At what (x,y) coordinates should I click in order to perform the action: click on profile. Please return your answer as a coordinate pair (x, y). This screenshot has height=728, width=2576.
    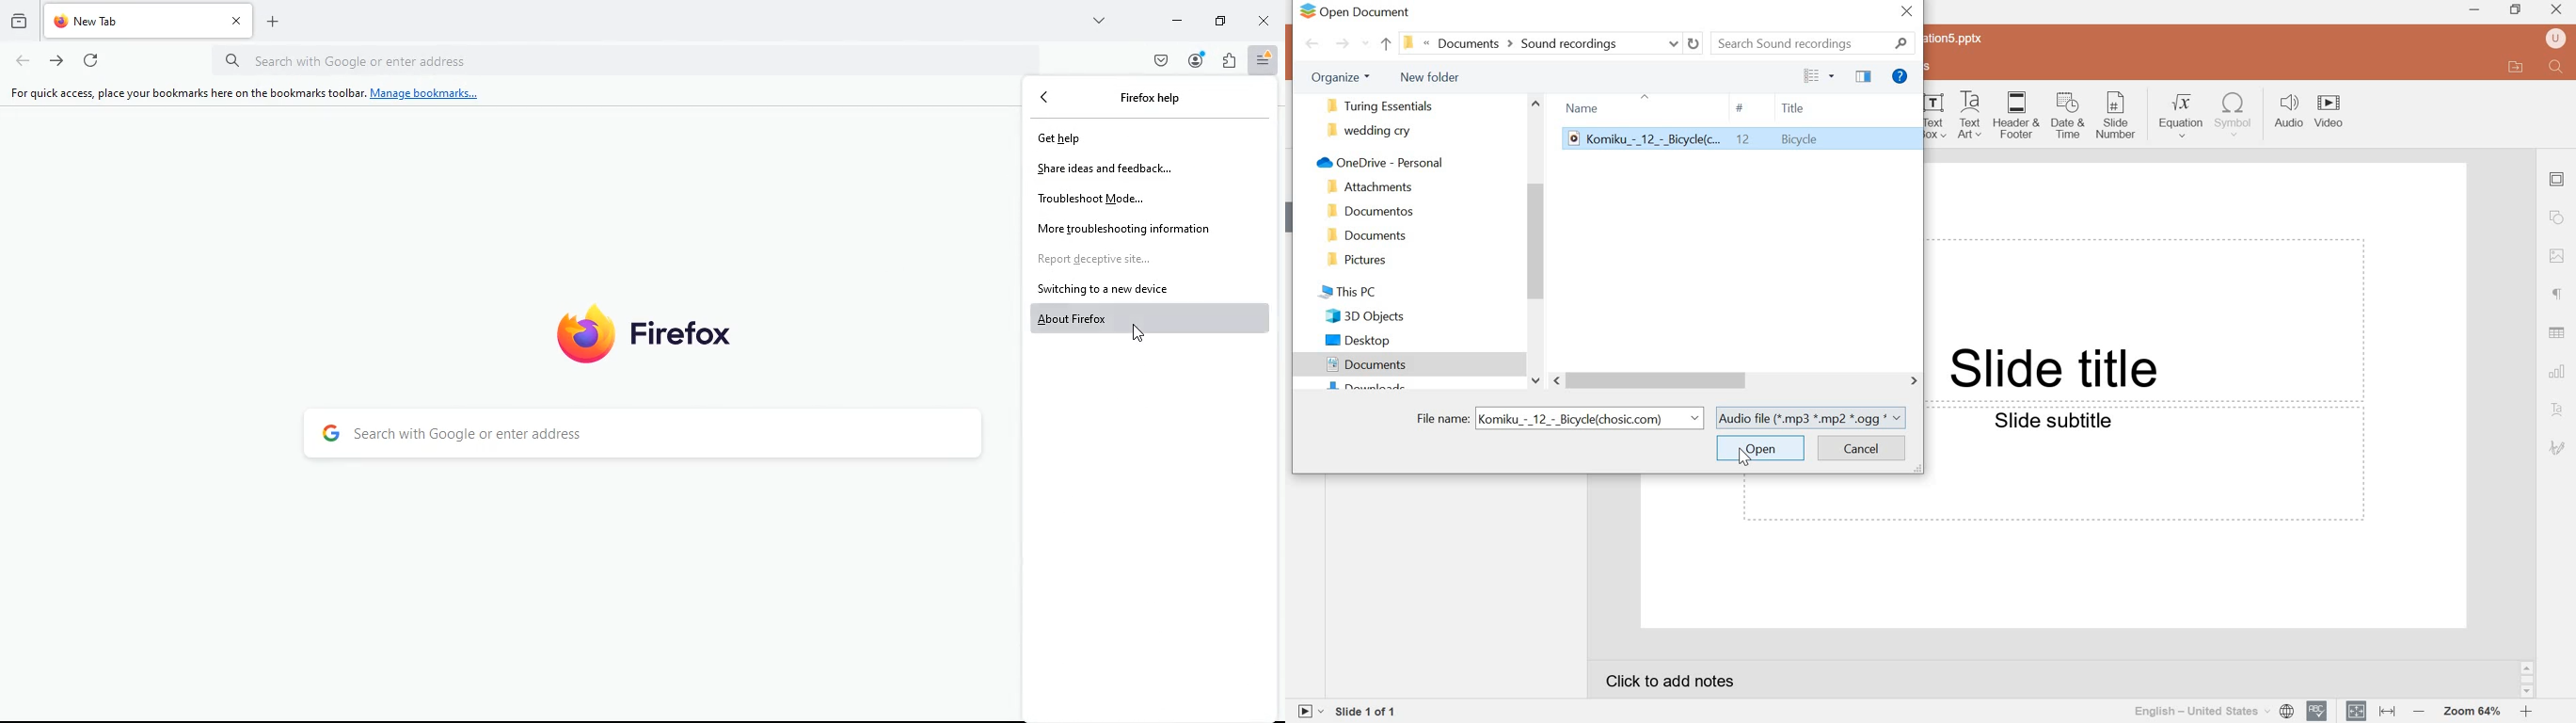
    Looking at the image, I should click on (1195, 61).